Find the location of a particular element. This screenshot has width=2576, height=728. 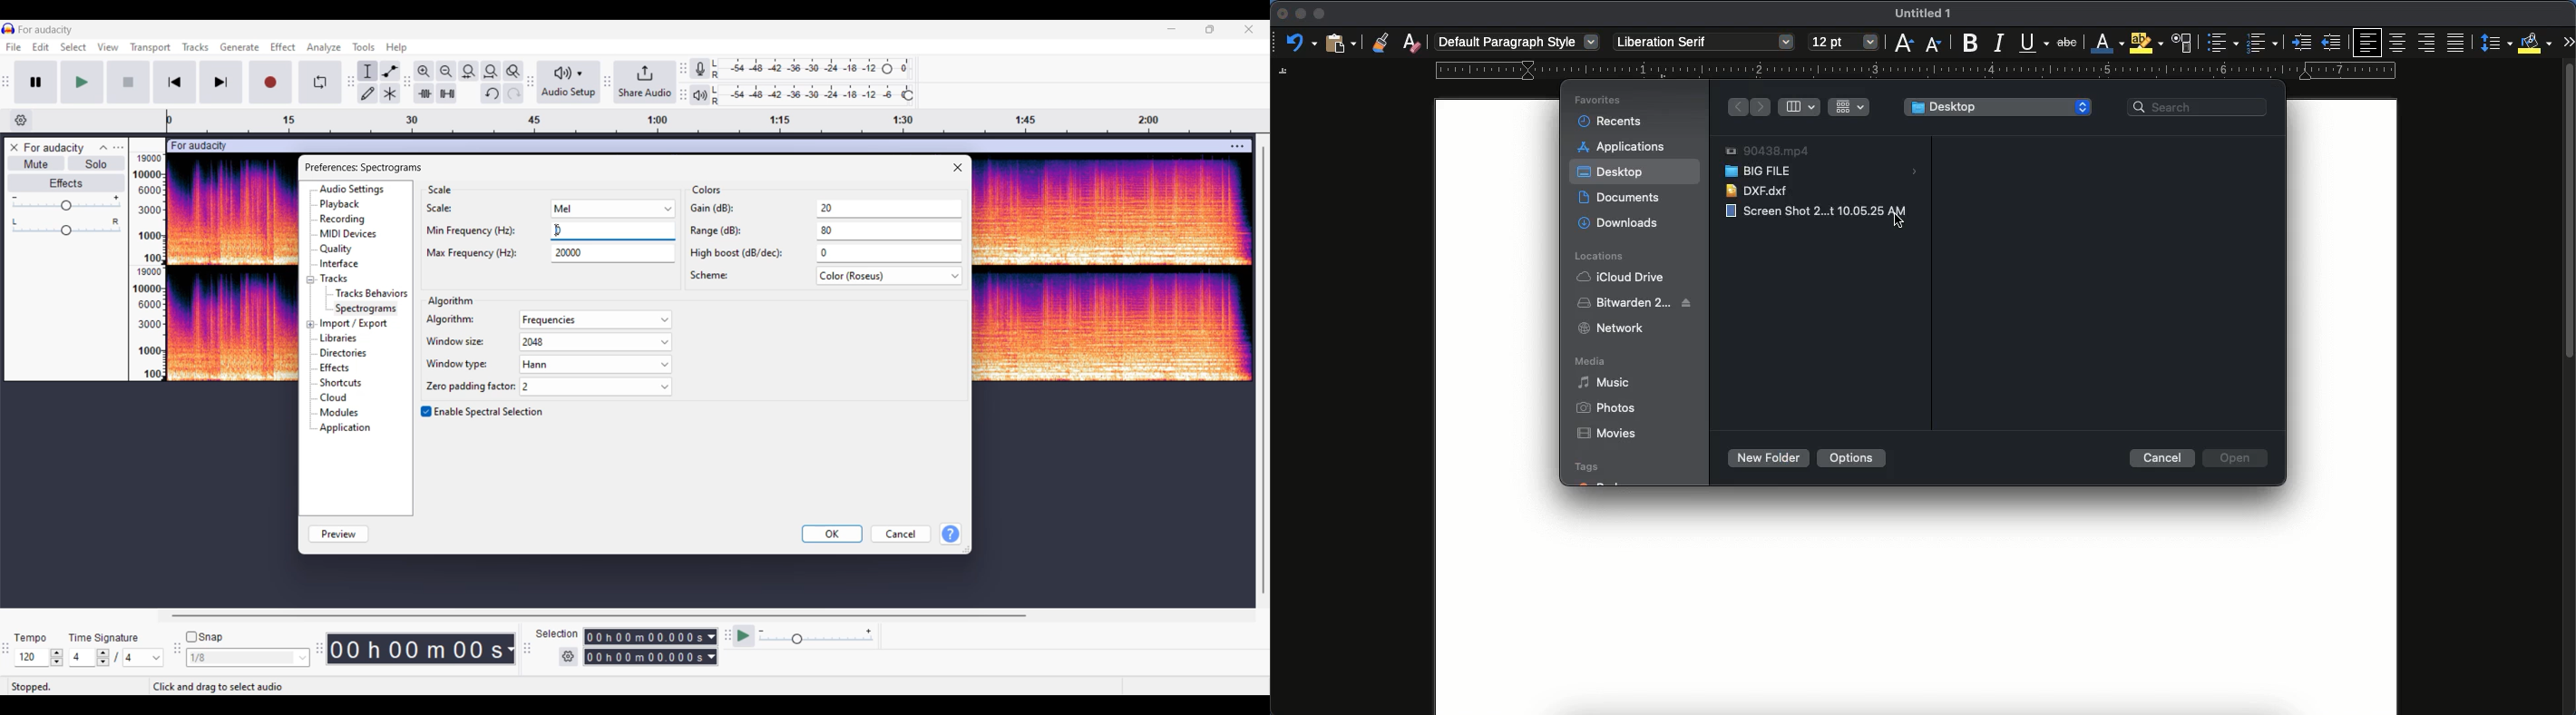

libraries is located at coordinates (341, 338).